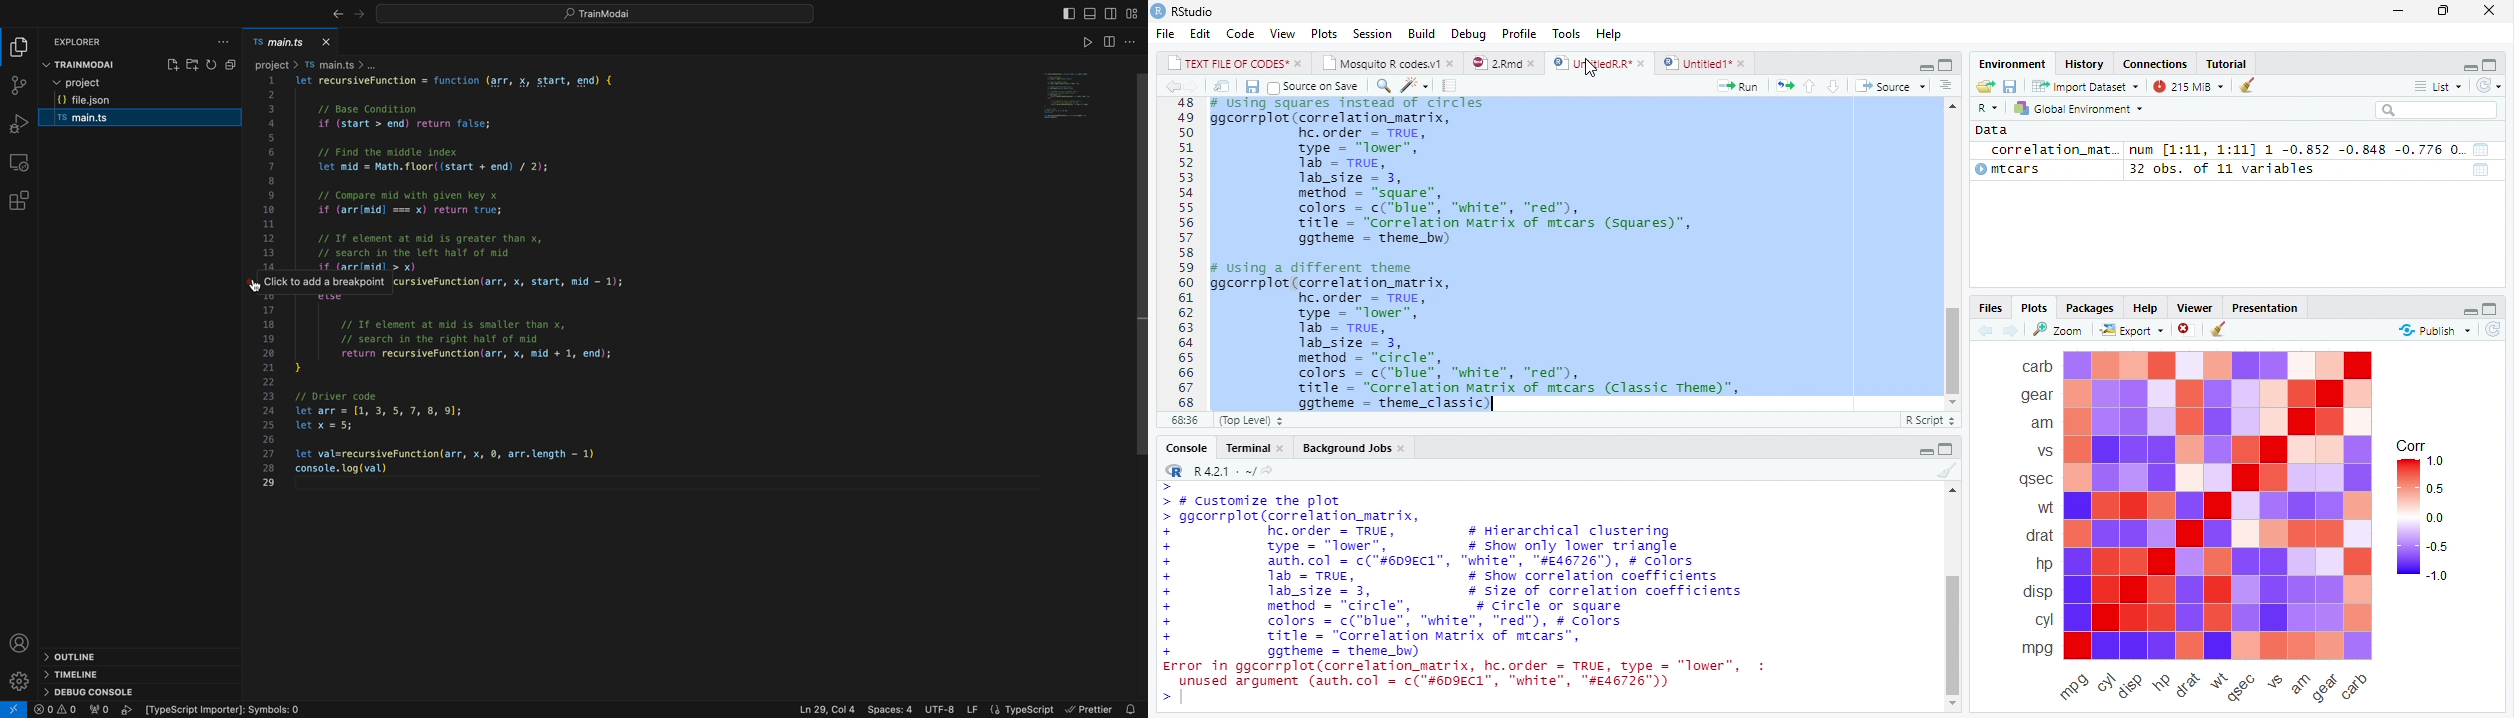 The image size is (2520, 728). I want to click on cursor, so click(1594, 74).